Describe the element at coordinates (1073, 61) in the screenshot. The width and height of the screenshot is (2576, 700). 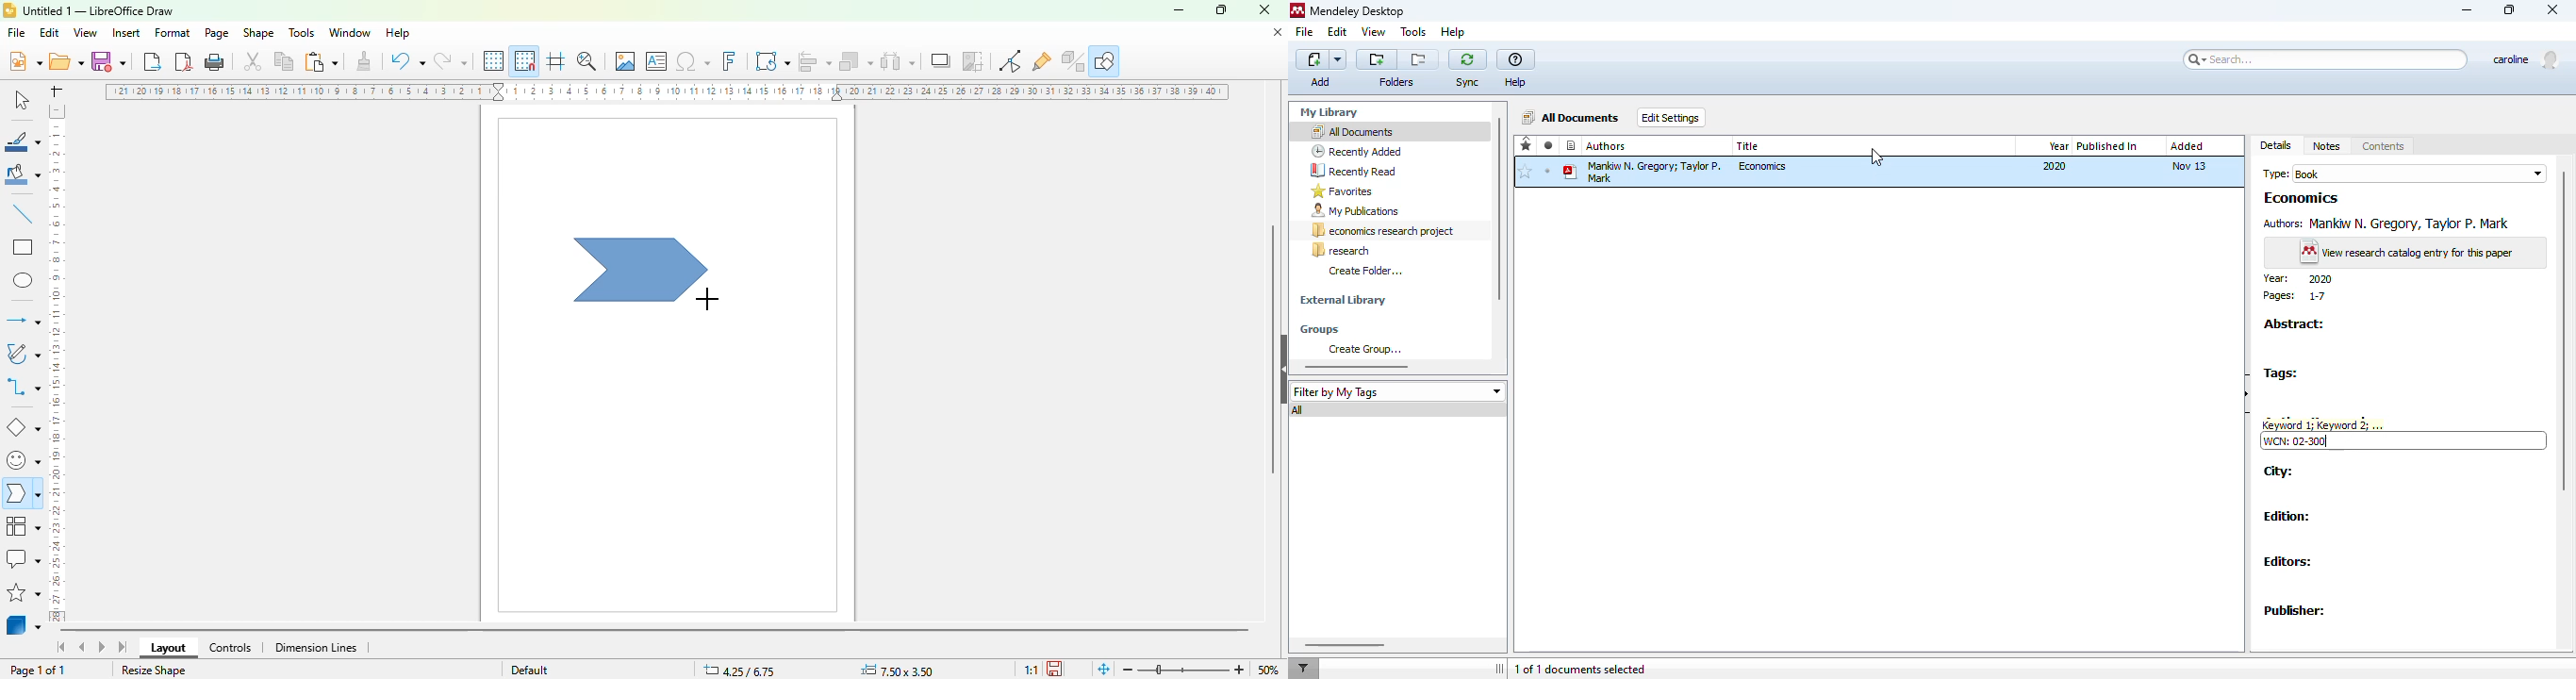
I see `toggle extrusion` at that location.